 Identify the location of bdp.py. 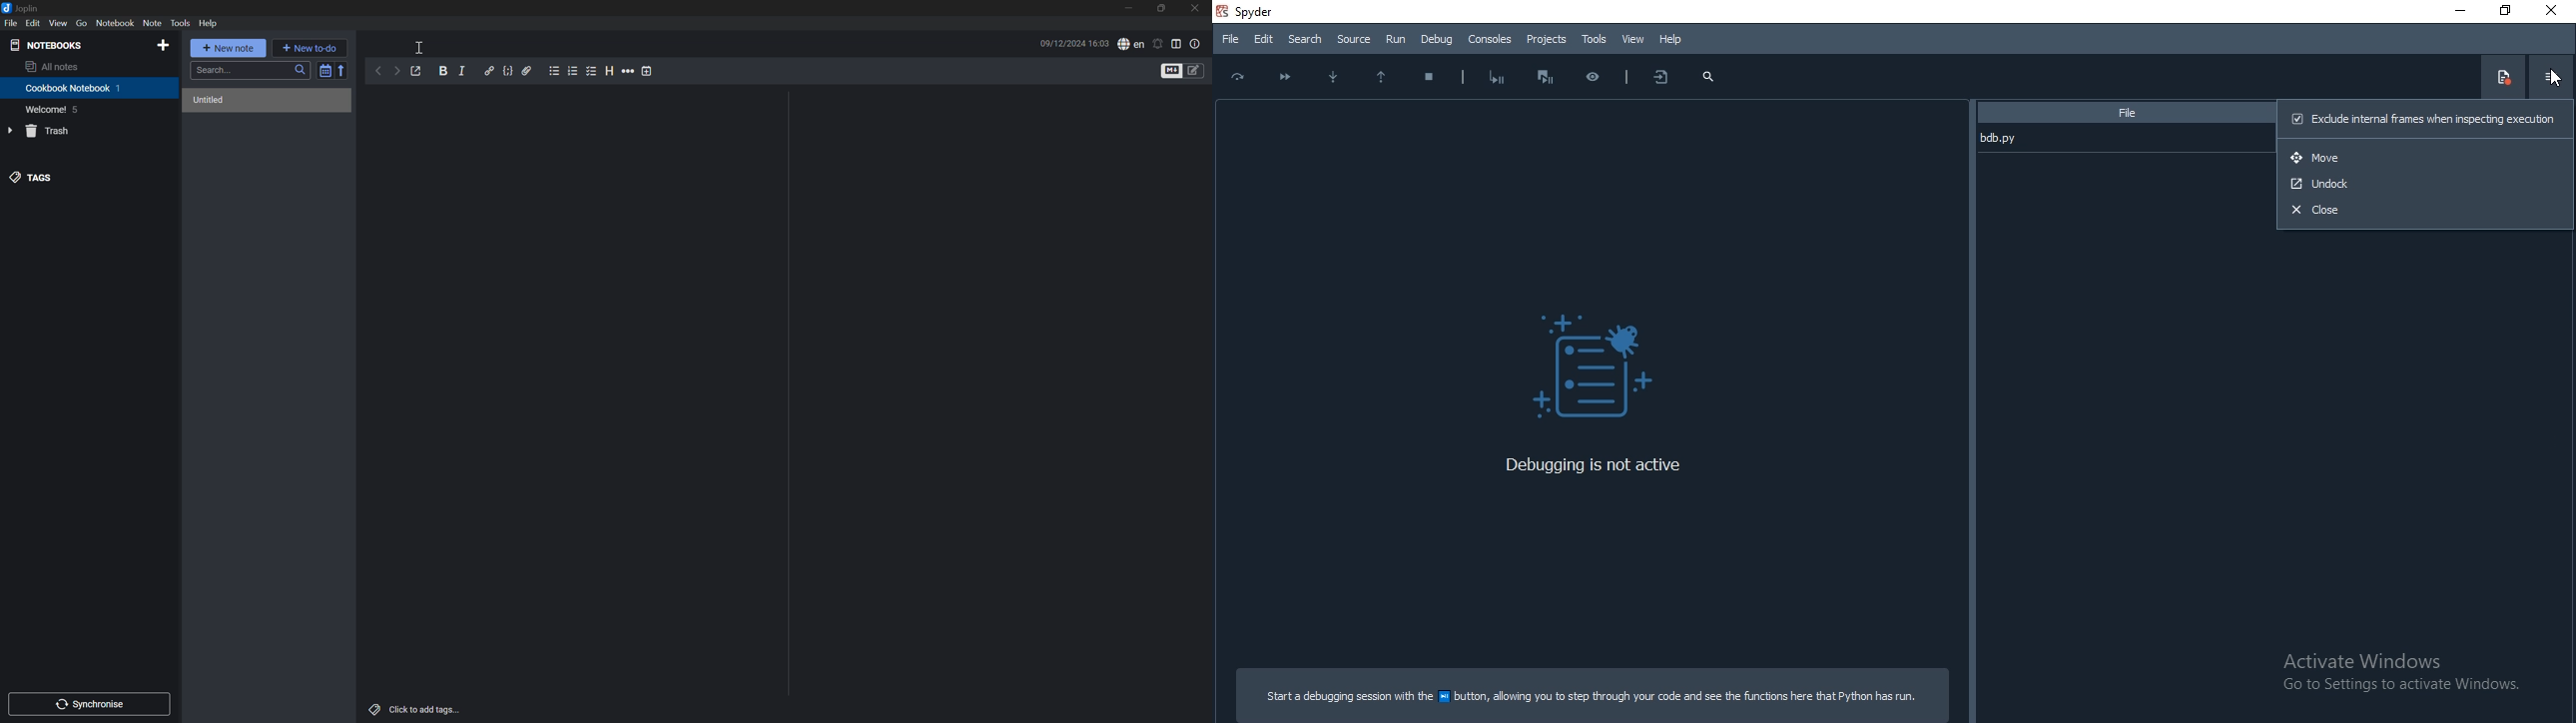
(2124, 138).